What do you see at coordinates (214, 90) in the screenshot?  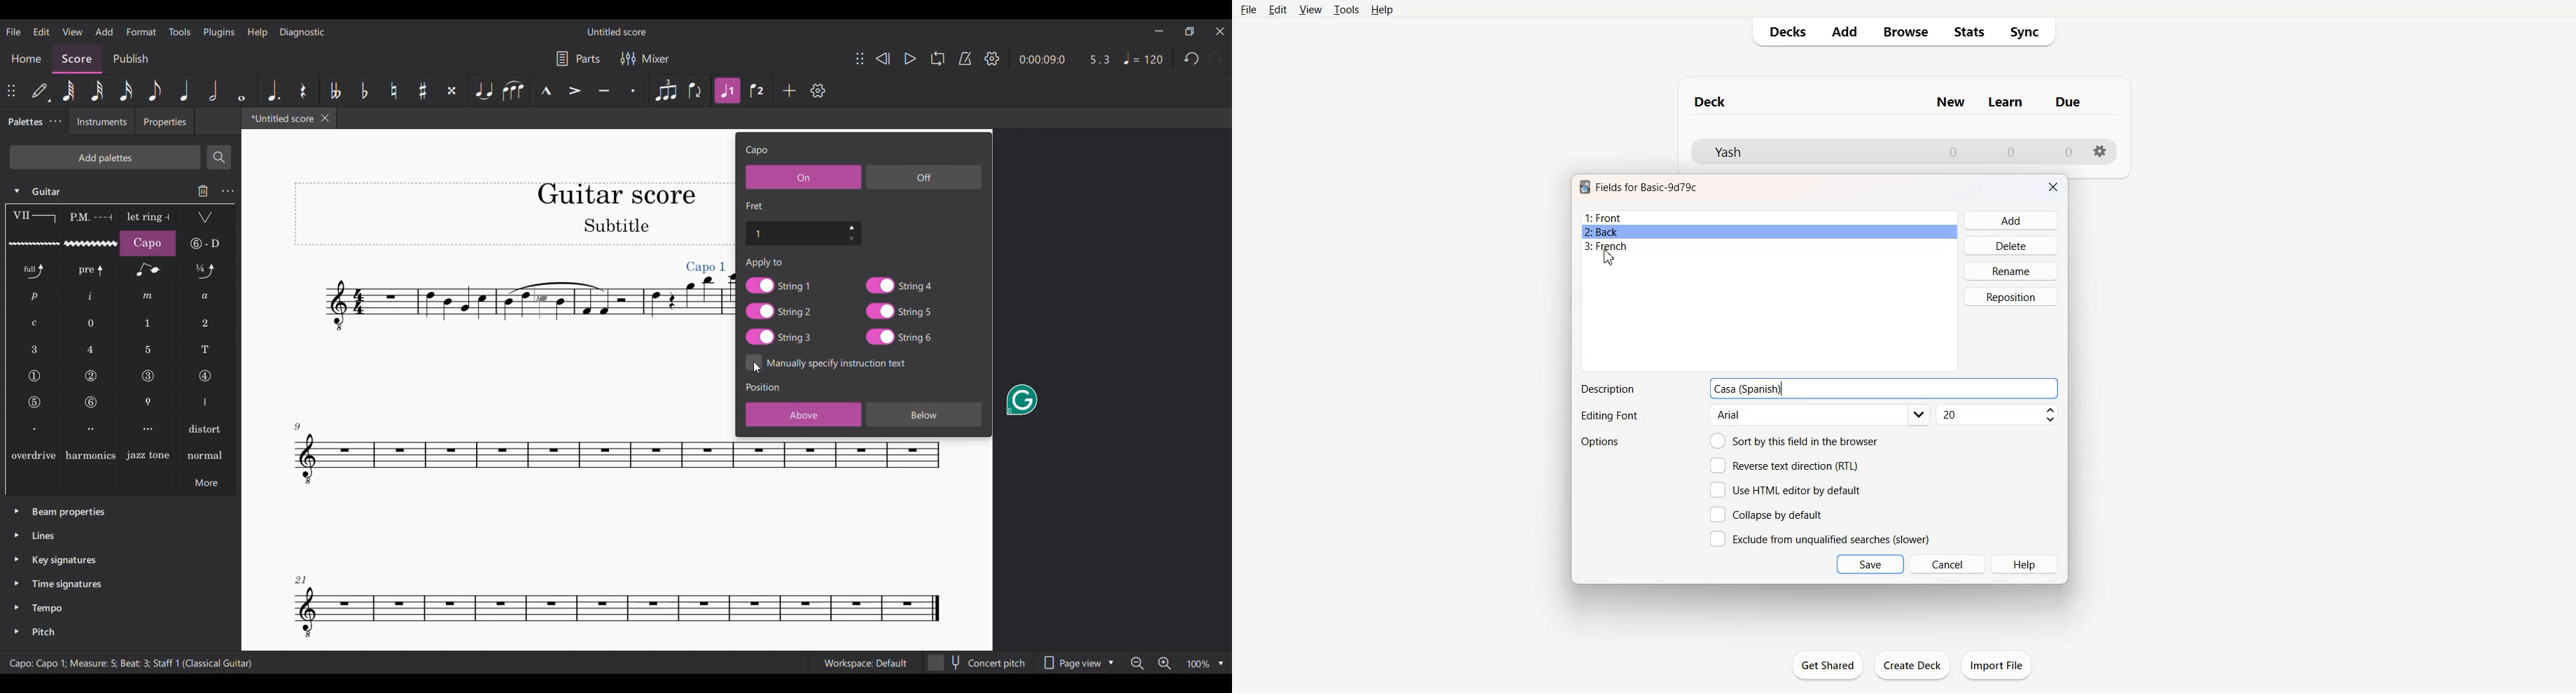 I see `Half note` at bounding box center [214, 90].